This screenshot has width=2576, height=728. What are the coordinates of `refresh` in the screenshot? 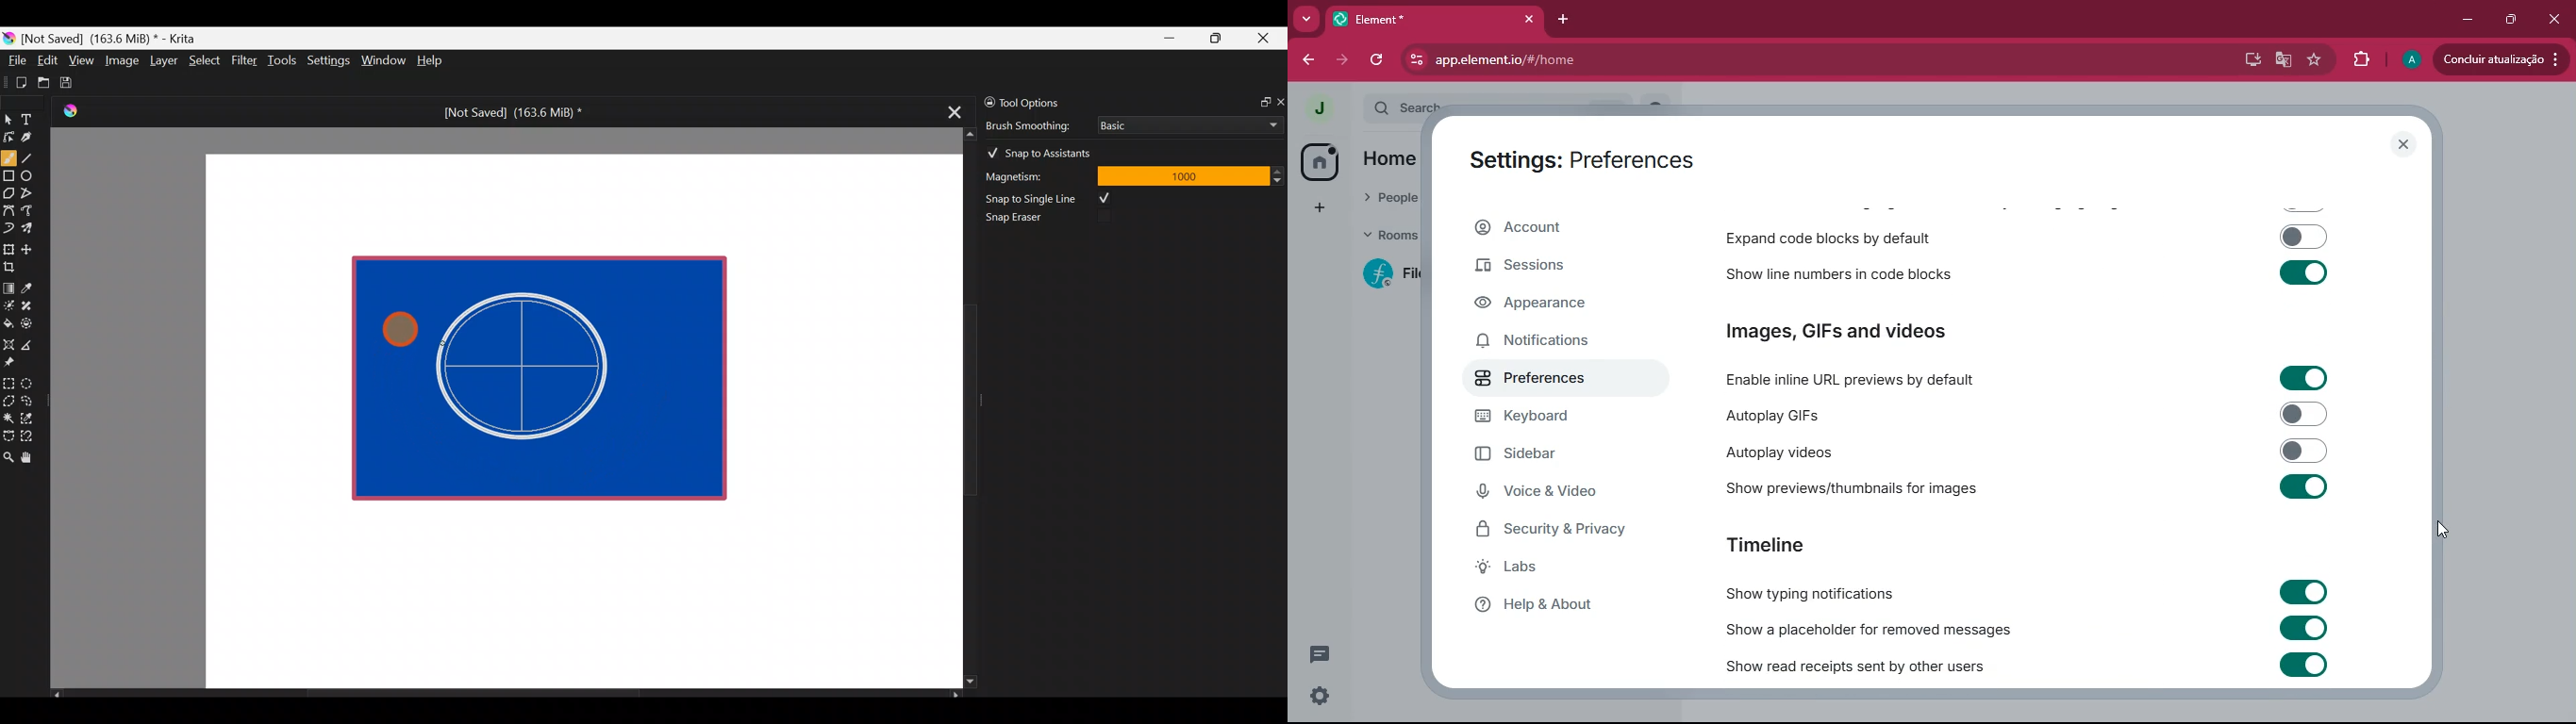 It's located at (1378, 60).